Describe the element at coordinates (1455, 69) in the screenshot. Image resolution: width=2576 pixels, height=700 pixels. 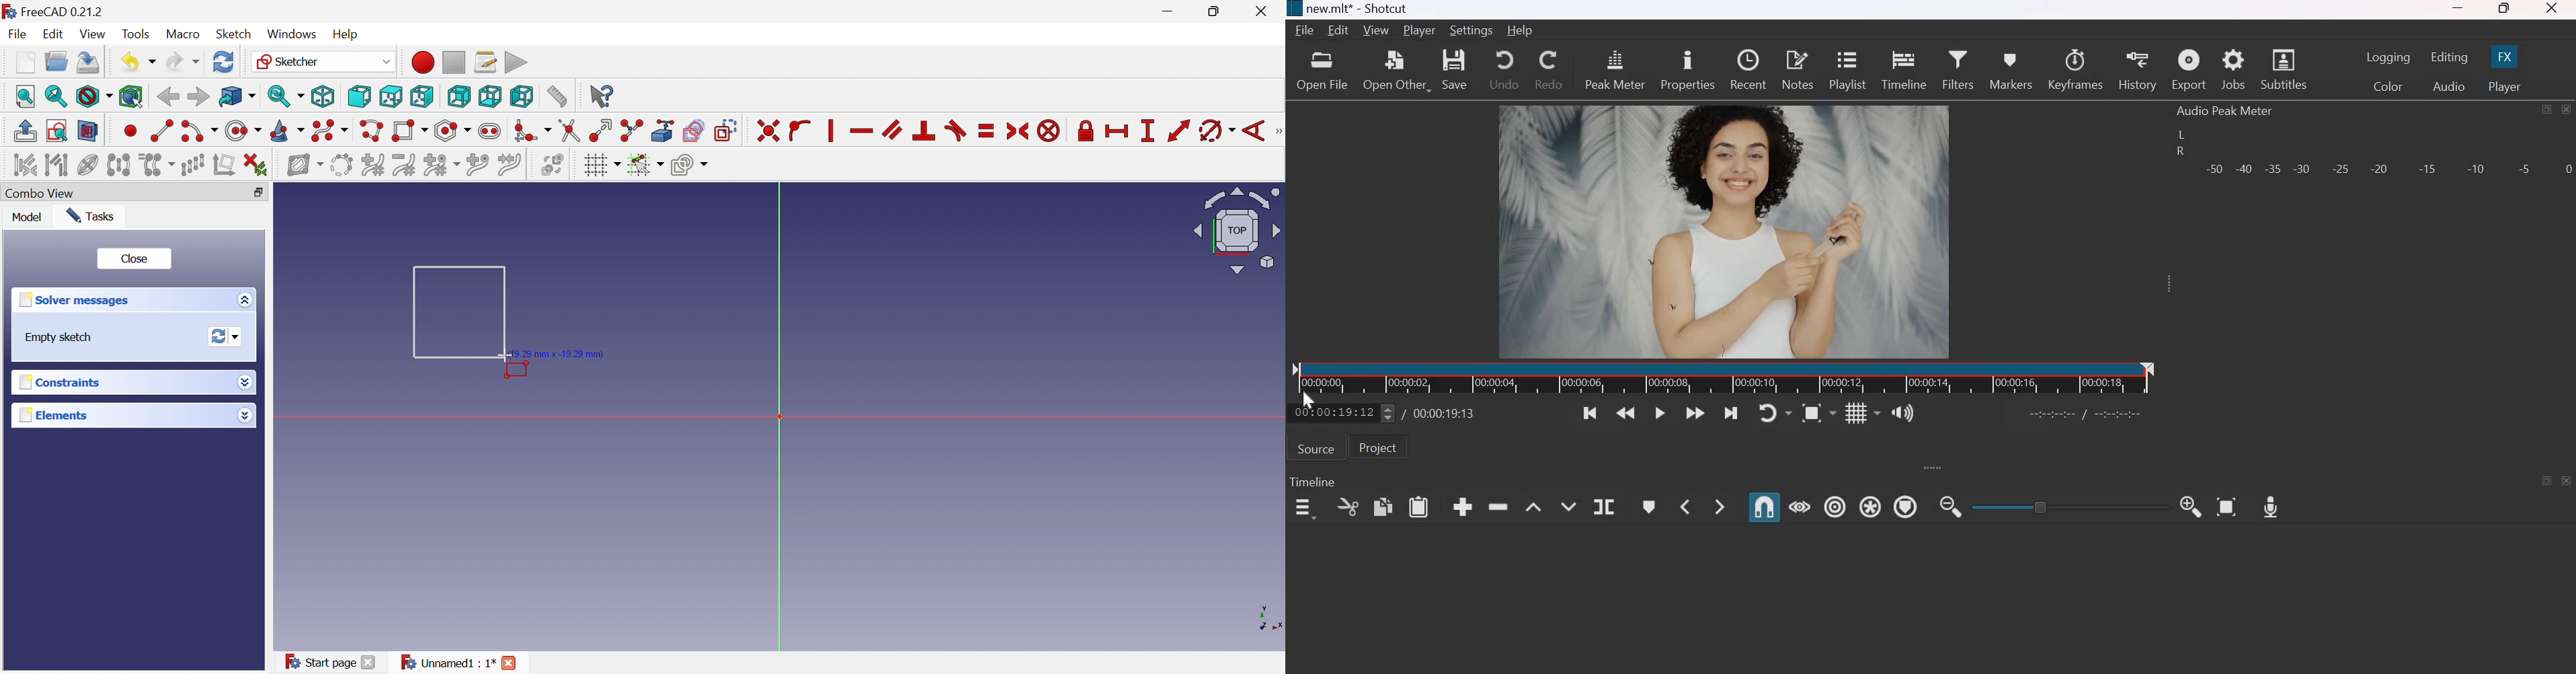
I see `save` at that location.